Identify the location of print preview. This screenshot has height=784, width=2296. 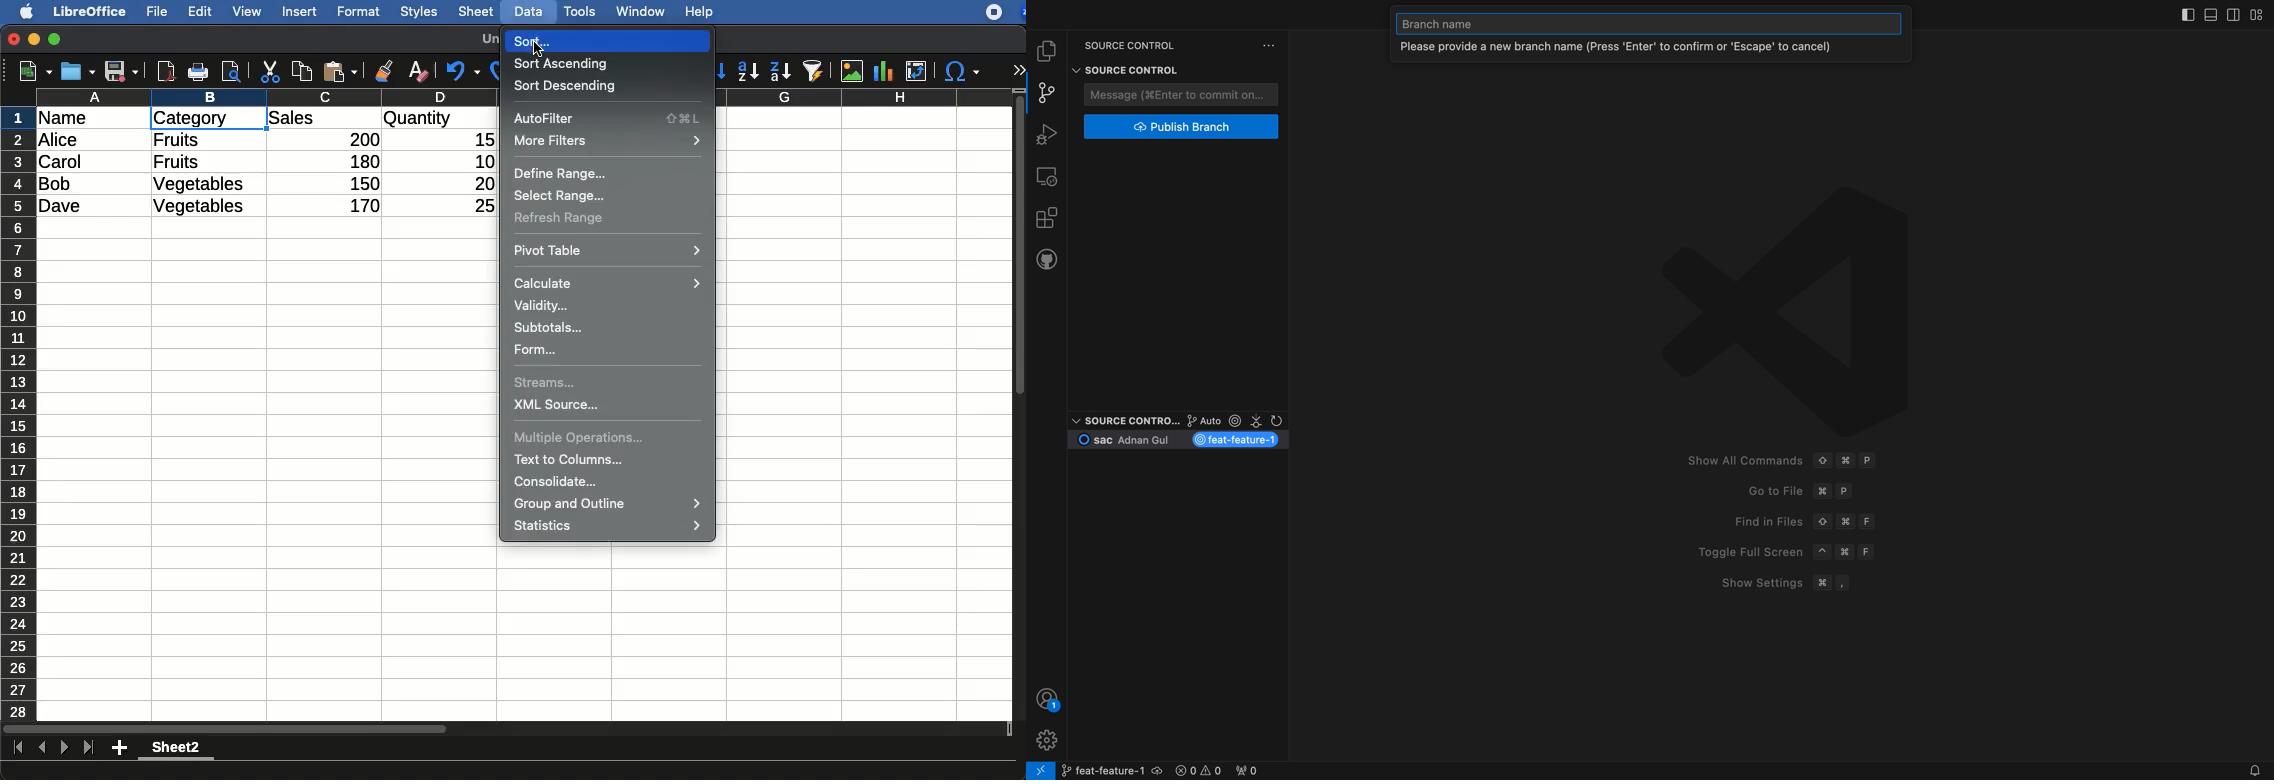
(231, 73).